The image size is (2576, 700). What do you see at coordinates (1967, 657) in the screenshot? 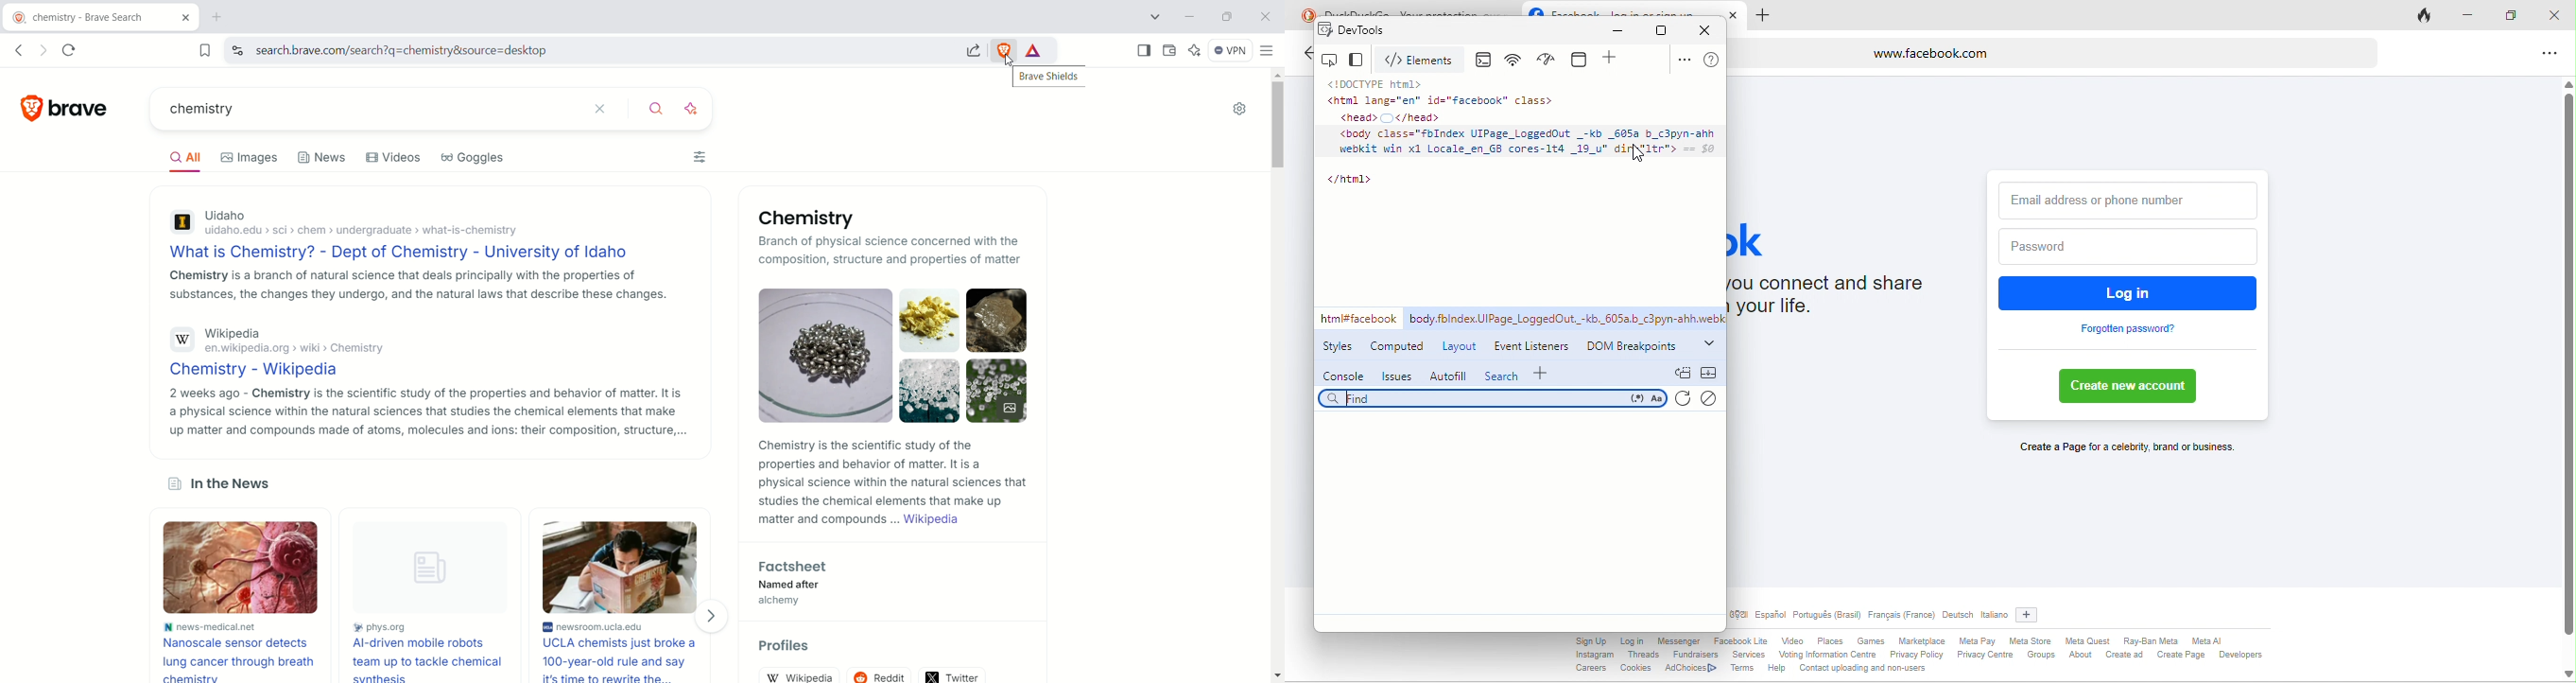
I see `SgrUp login Messager Fasbooklte Video Places Games Masplace MeaPay MeaSore MemQuest RayBanMen Meal
insagram Thesds Funders Servees Vong omaton Genre PriacyPoley  PivacyCente Gros About Crested CresePage Developers
Carsers Cookies AdChocest> Tams Help Contact uploading and non-users.` at bounding box center [1967, 657].